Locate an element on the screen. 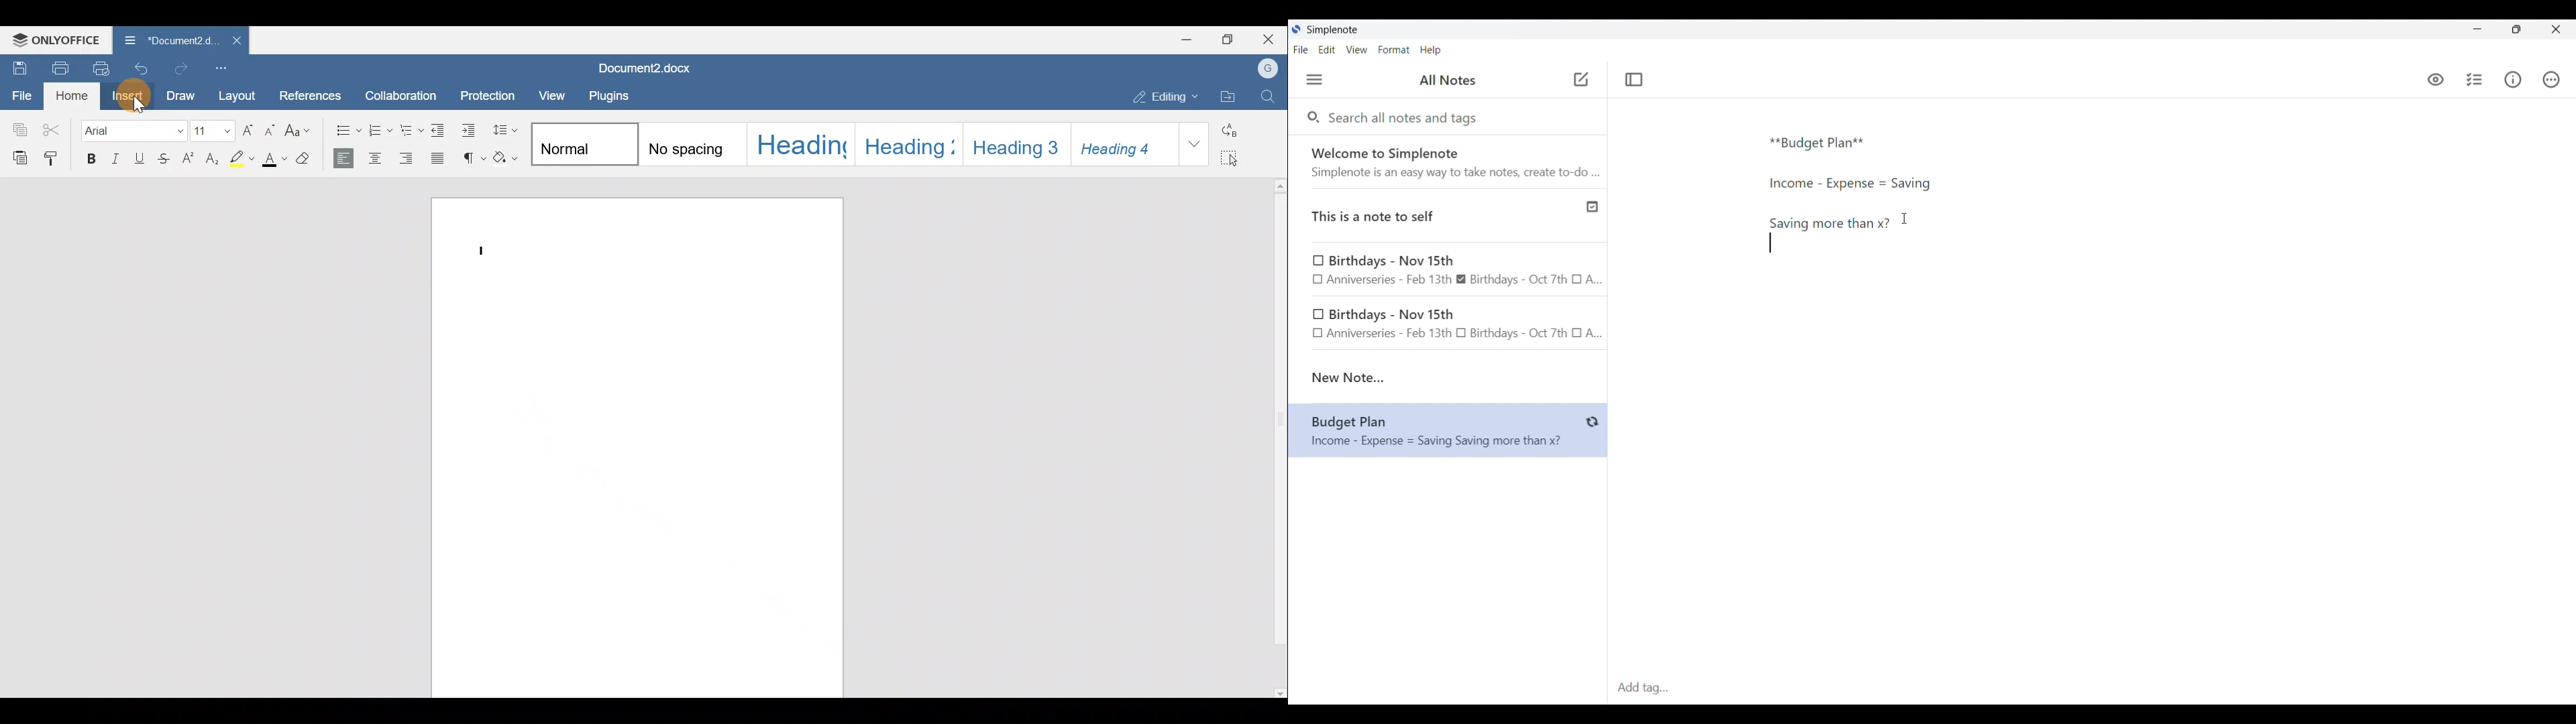 Image resolution: width=2576 pixels, height=728 pixels. Highlight color is located at coordinates (241, 162).